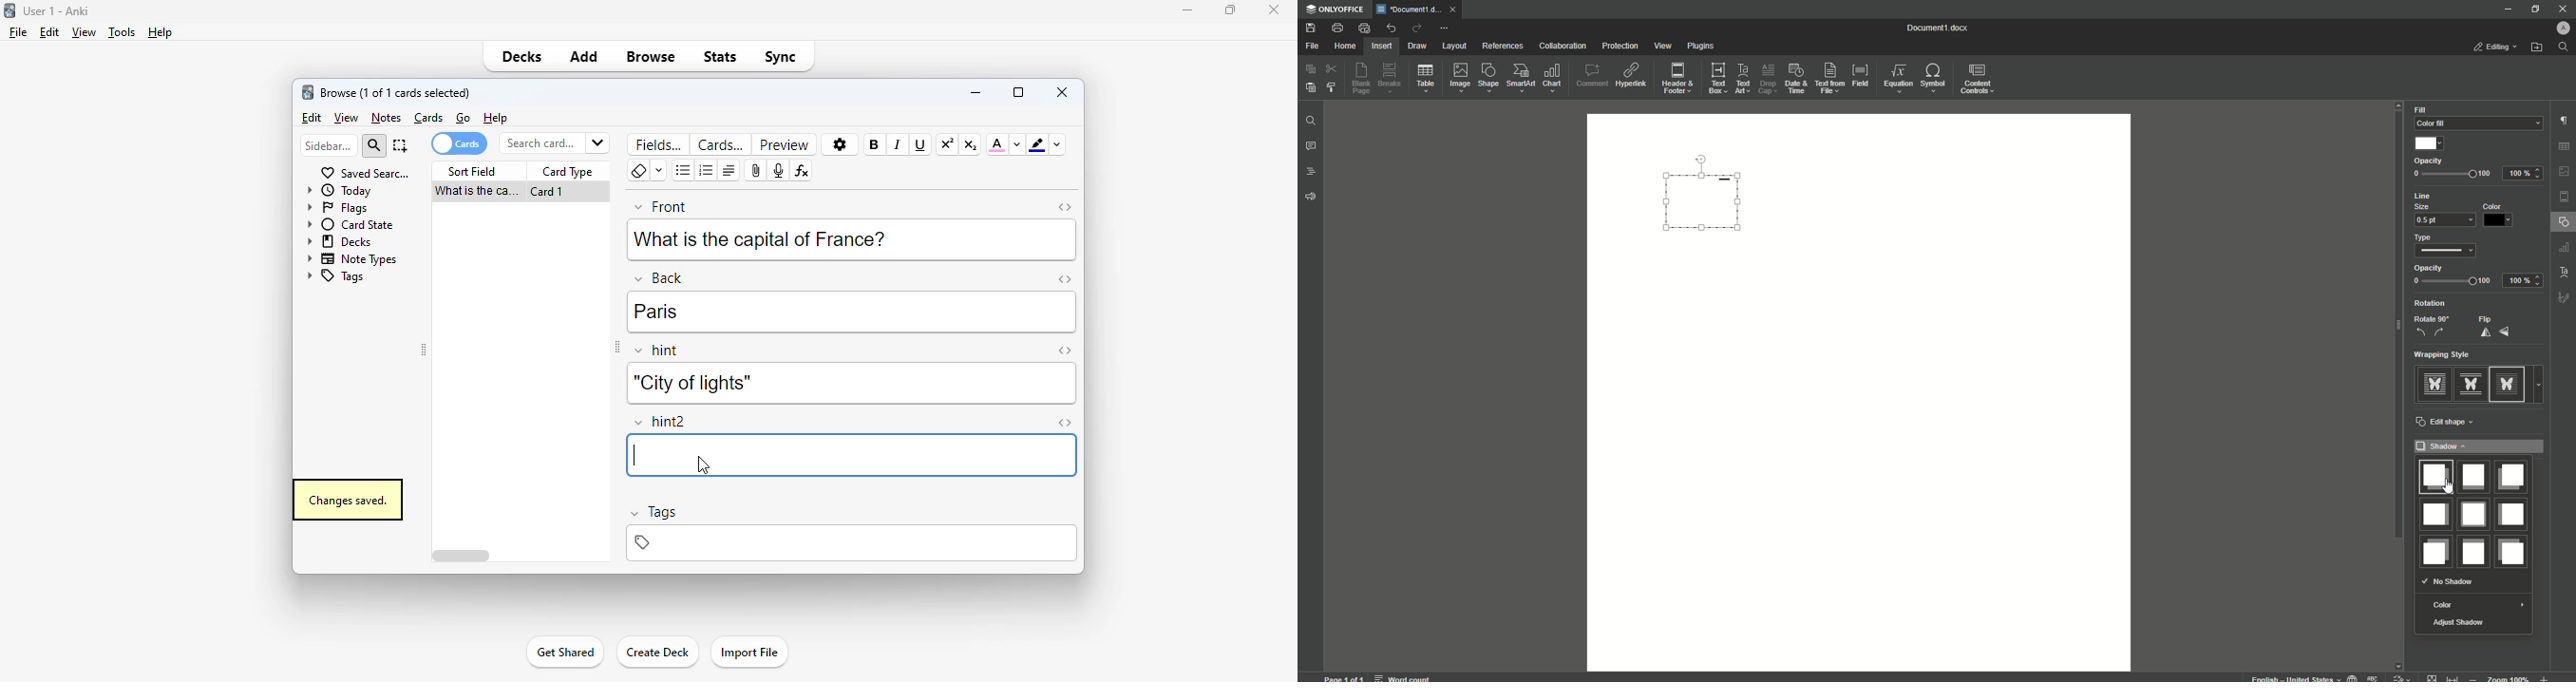 The height and width of the screenshot is (700, 2576). I want to click on Field, so click(1860, 74).